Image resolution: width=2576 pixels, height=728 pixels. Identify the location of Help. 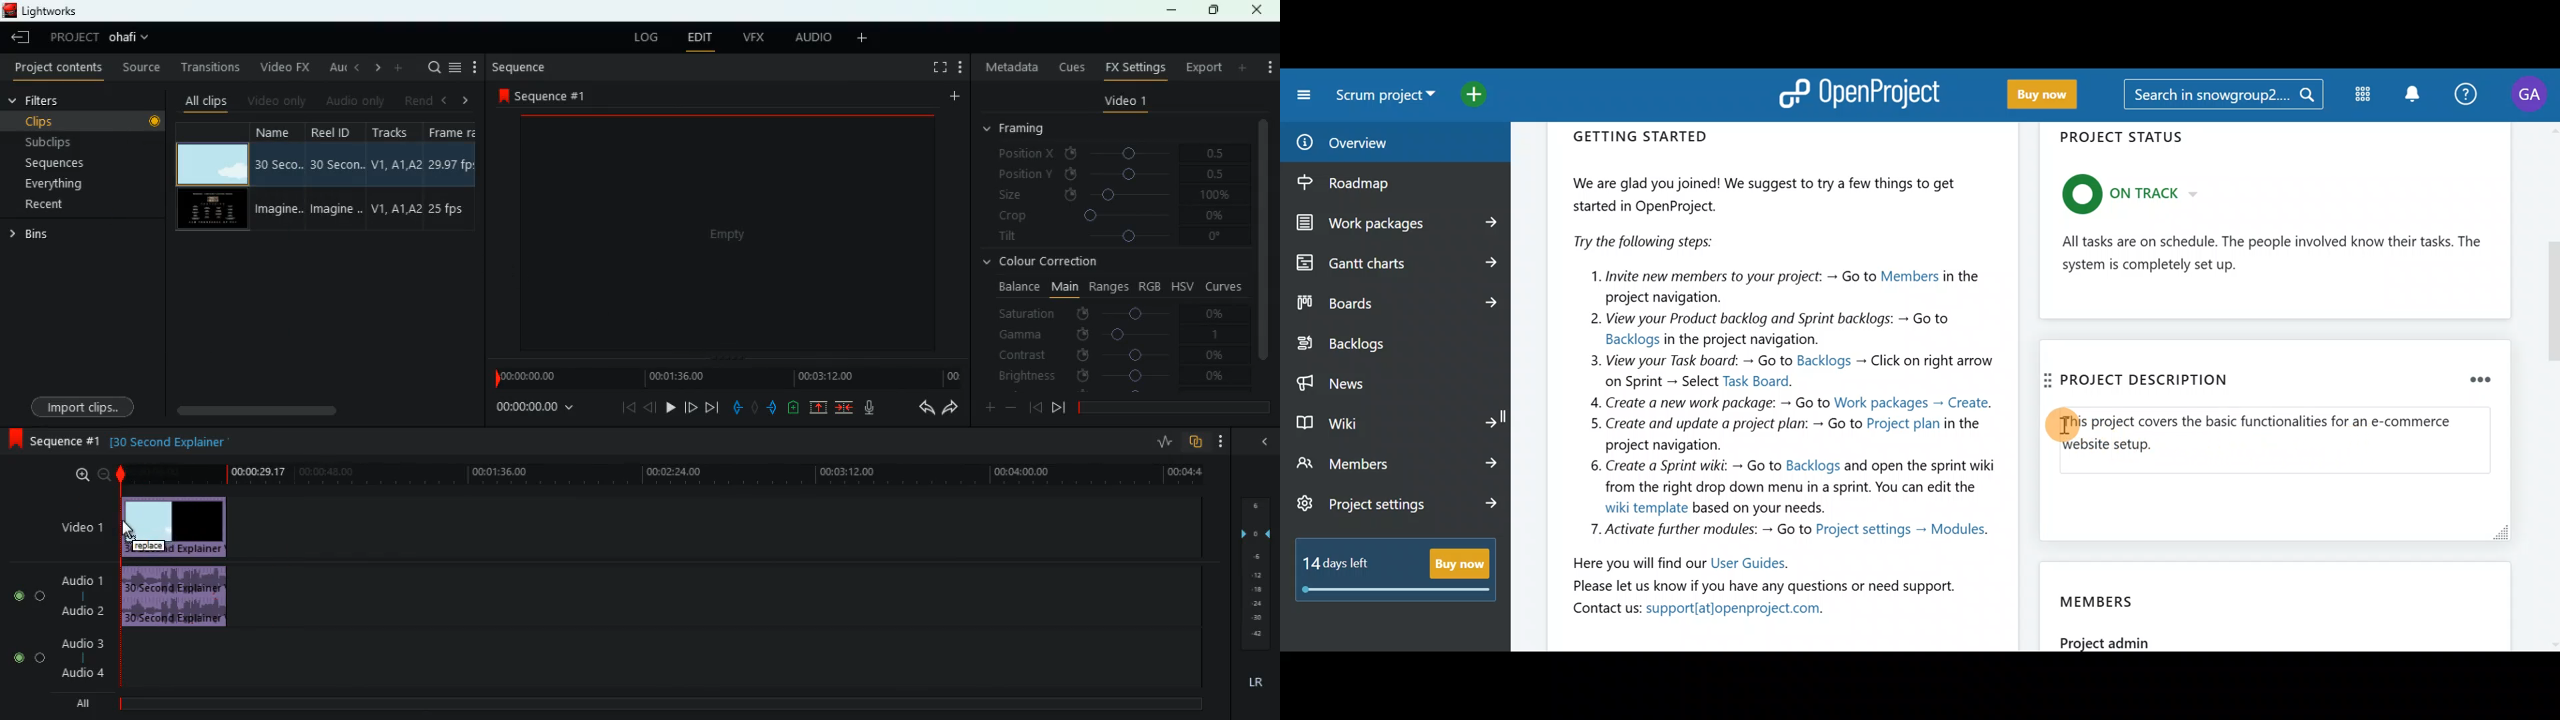
(2468, 92).